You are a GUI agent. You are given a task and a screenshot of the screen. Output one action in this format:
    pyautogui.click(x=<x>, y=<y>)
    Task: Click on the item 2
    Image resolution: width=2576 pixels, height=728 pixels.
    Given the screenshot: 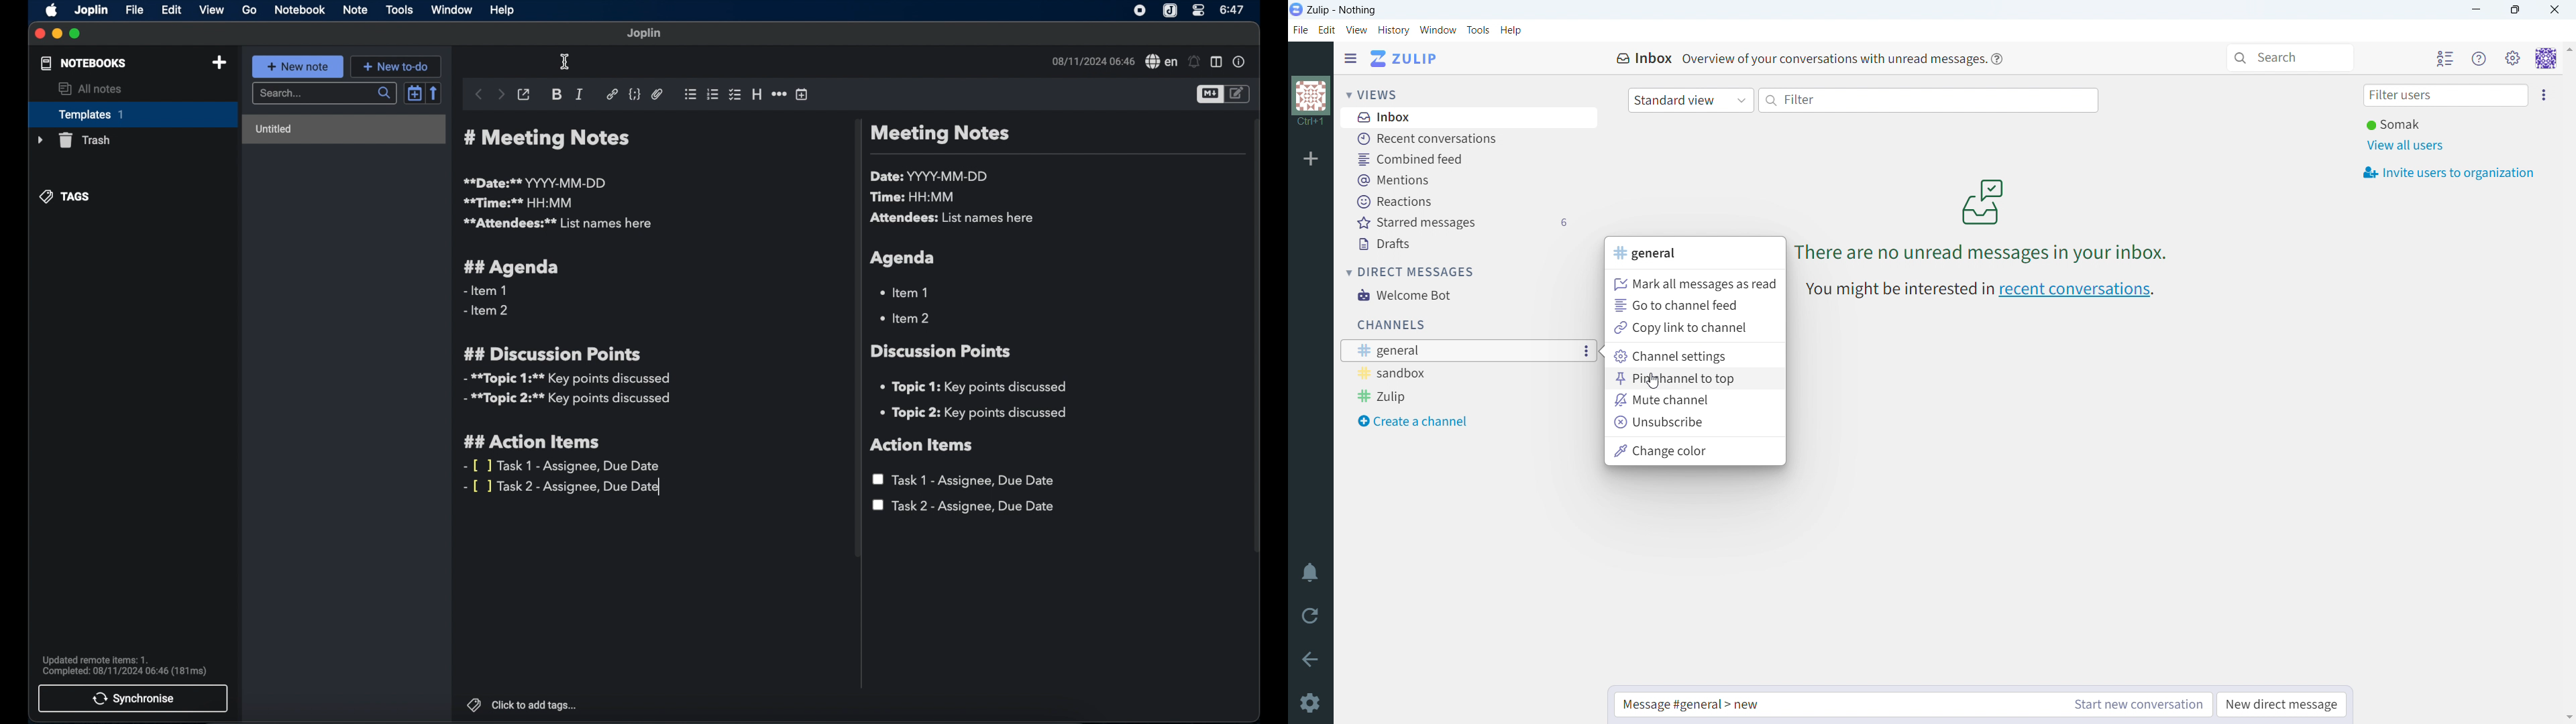 What is the action you would take?
    pyautogui.click(x=906, y=318)
    